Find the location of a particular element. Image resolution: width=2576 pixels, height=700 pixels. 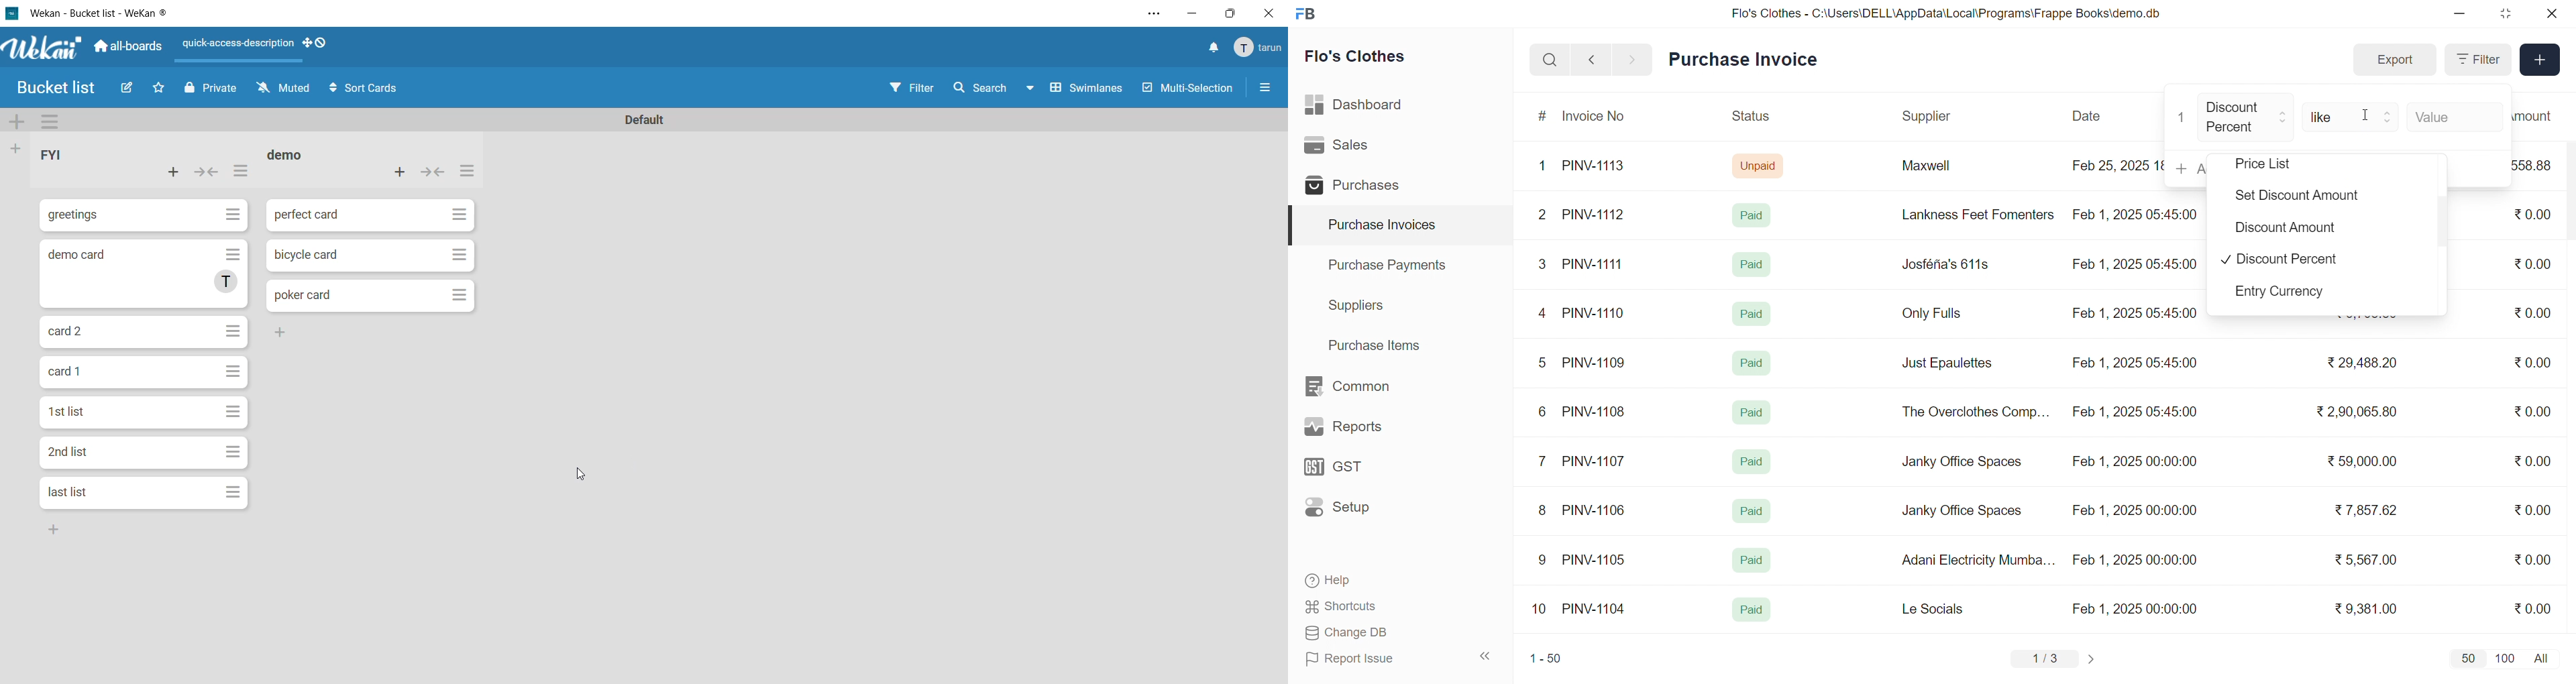

Dashboard is located at coordinates (1358, 107).